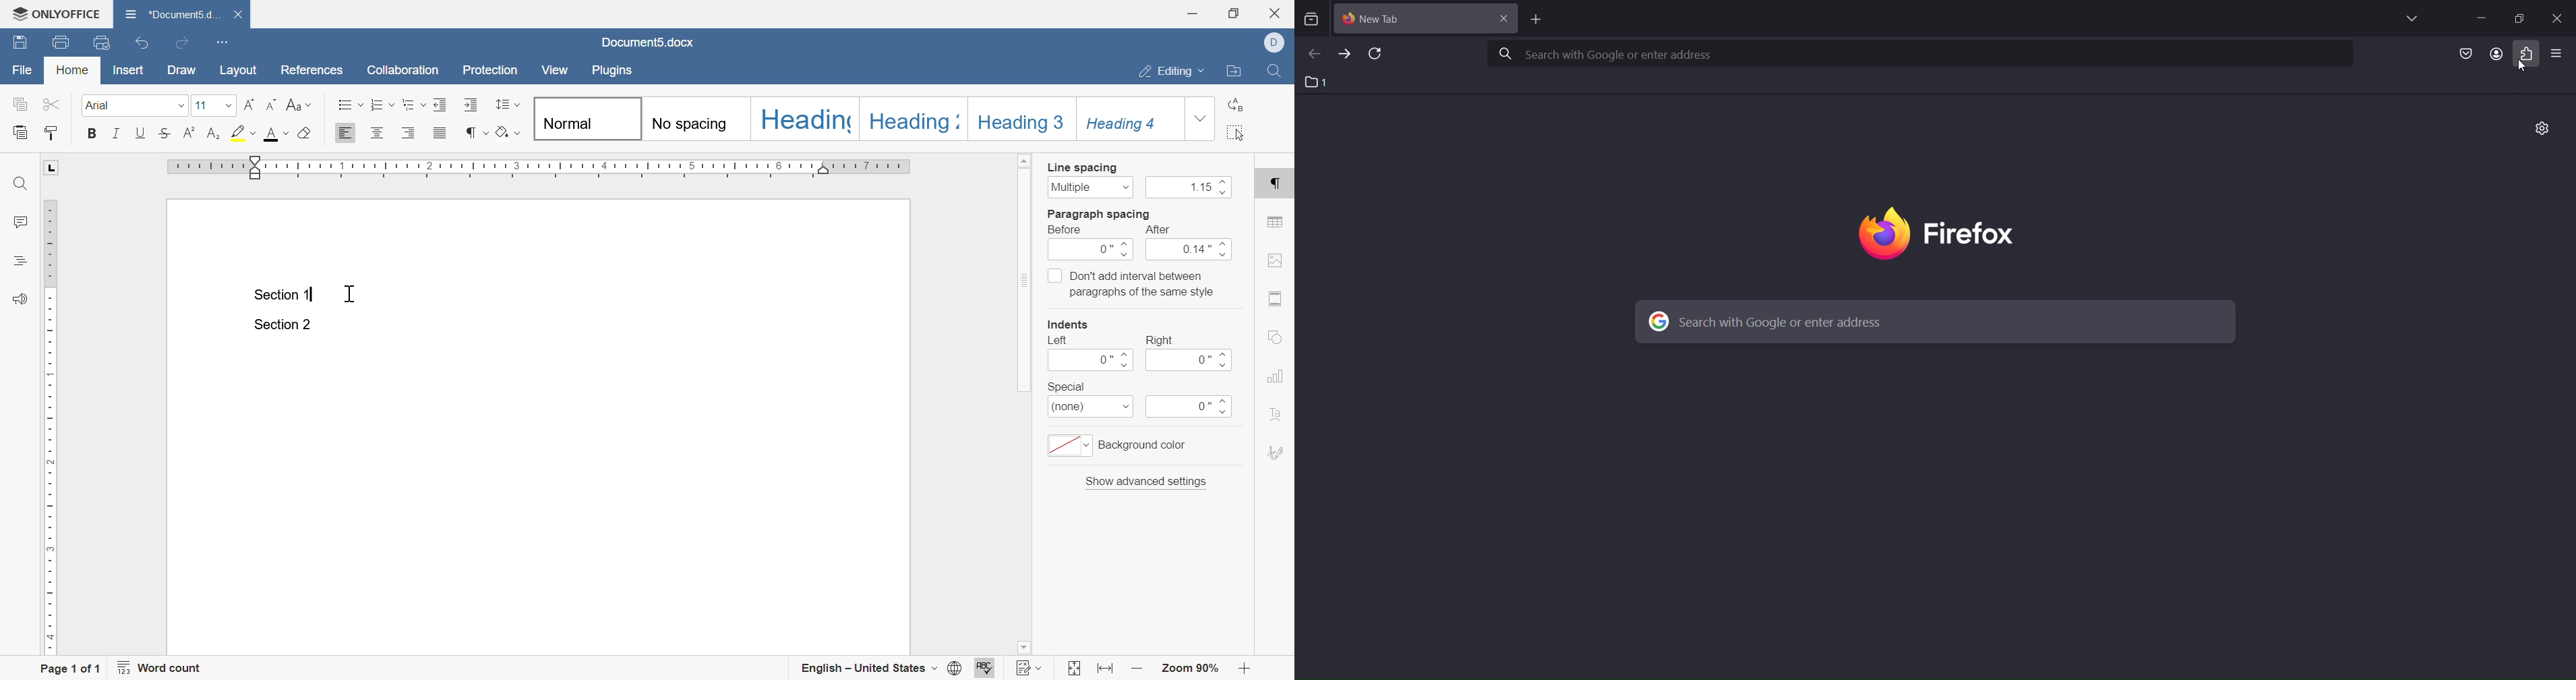 This screenshot has height=700, width=2576. Describe the element at coordinates (53, 168) in the screenshot. I see `L` at that location.